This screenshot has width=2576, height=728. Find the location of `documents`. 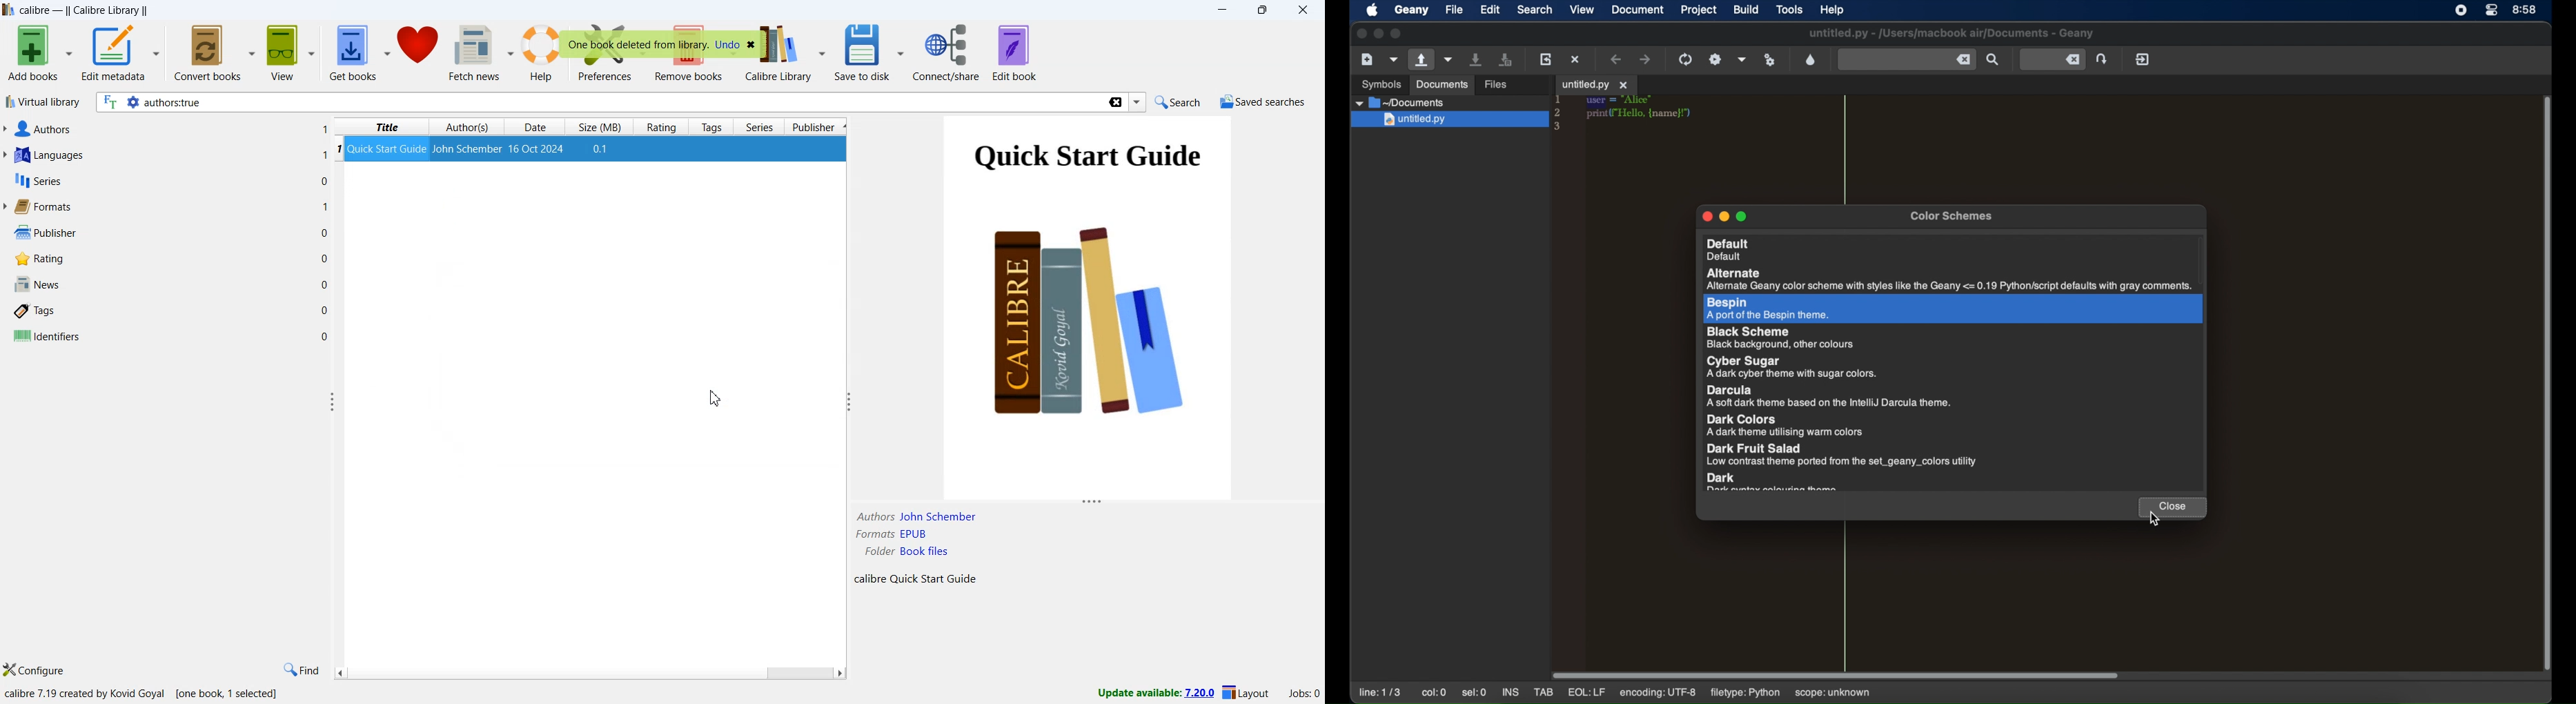

documents is located at coordinates (1401, 103).